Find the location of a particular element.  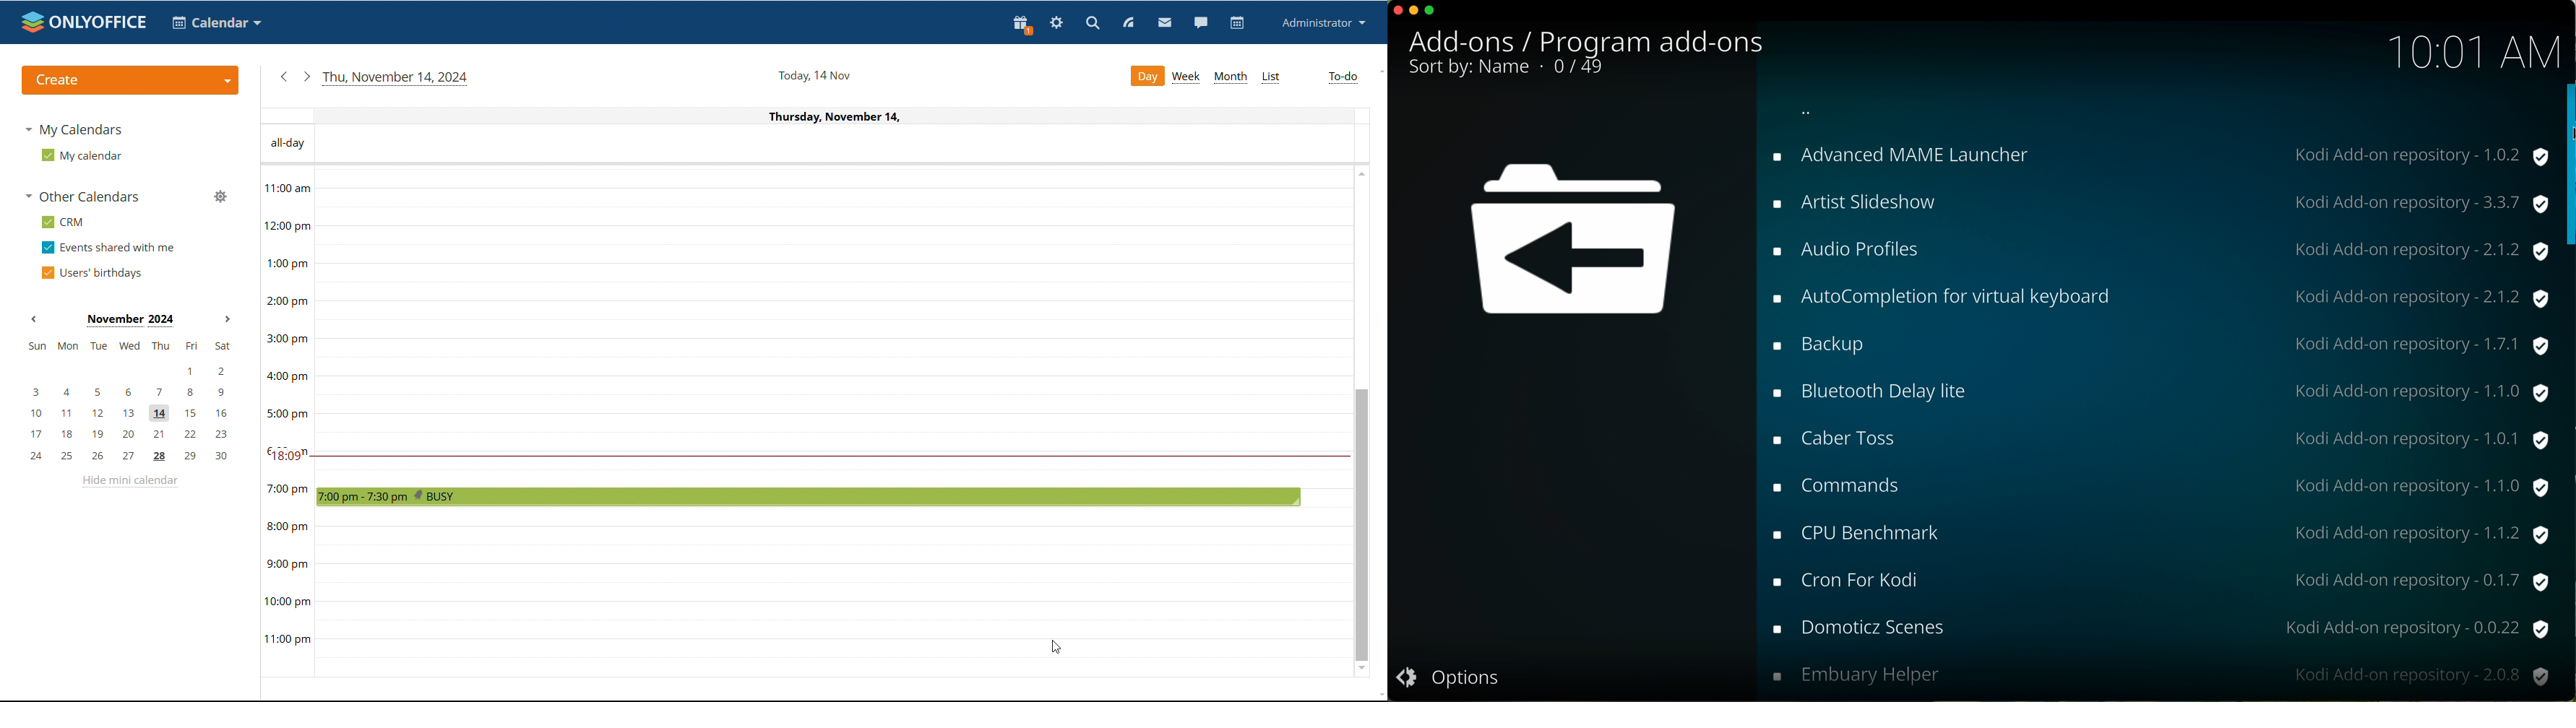

back icon is located at coordinates (1575, 233).